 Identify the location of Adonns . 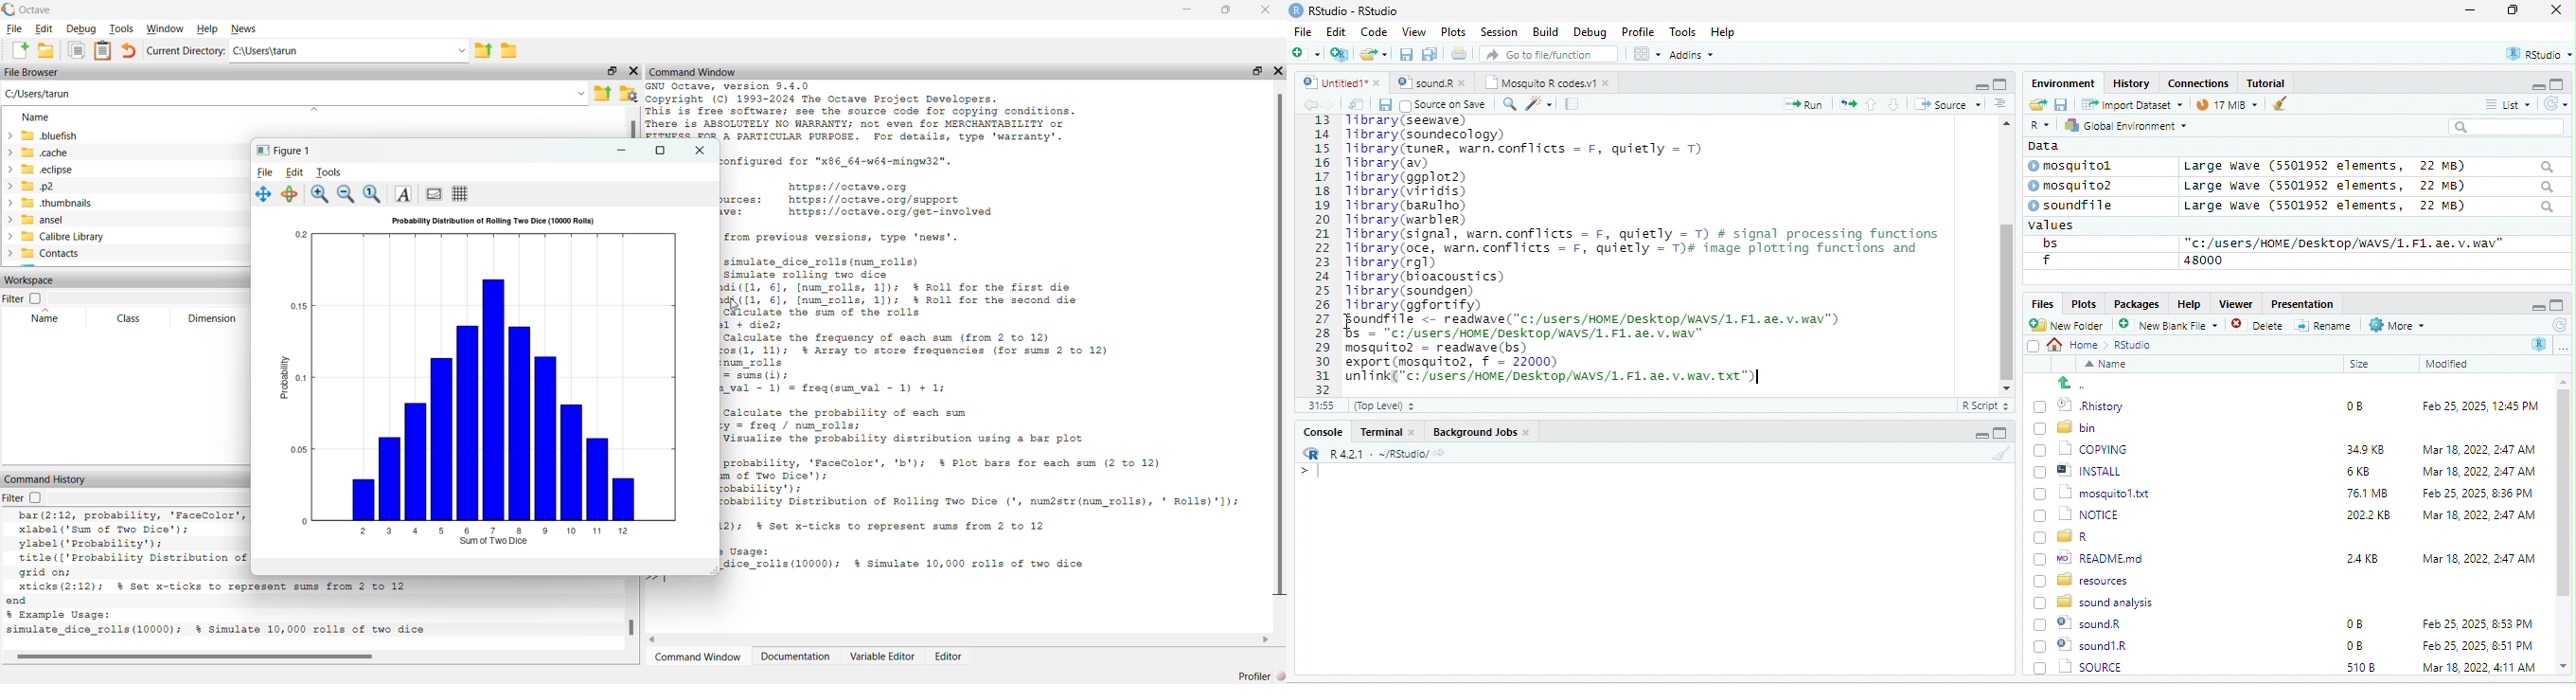
(1692, 58).